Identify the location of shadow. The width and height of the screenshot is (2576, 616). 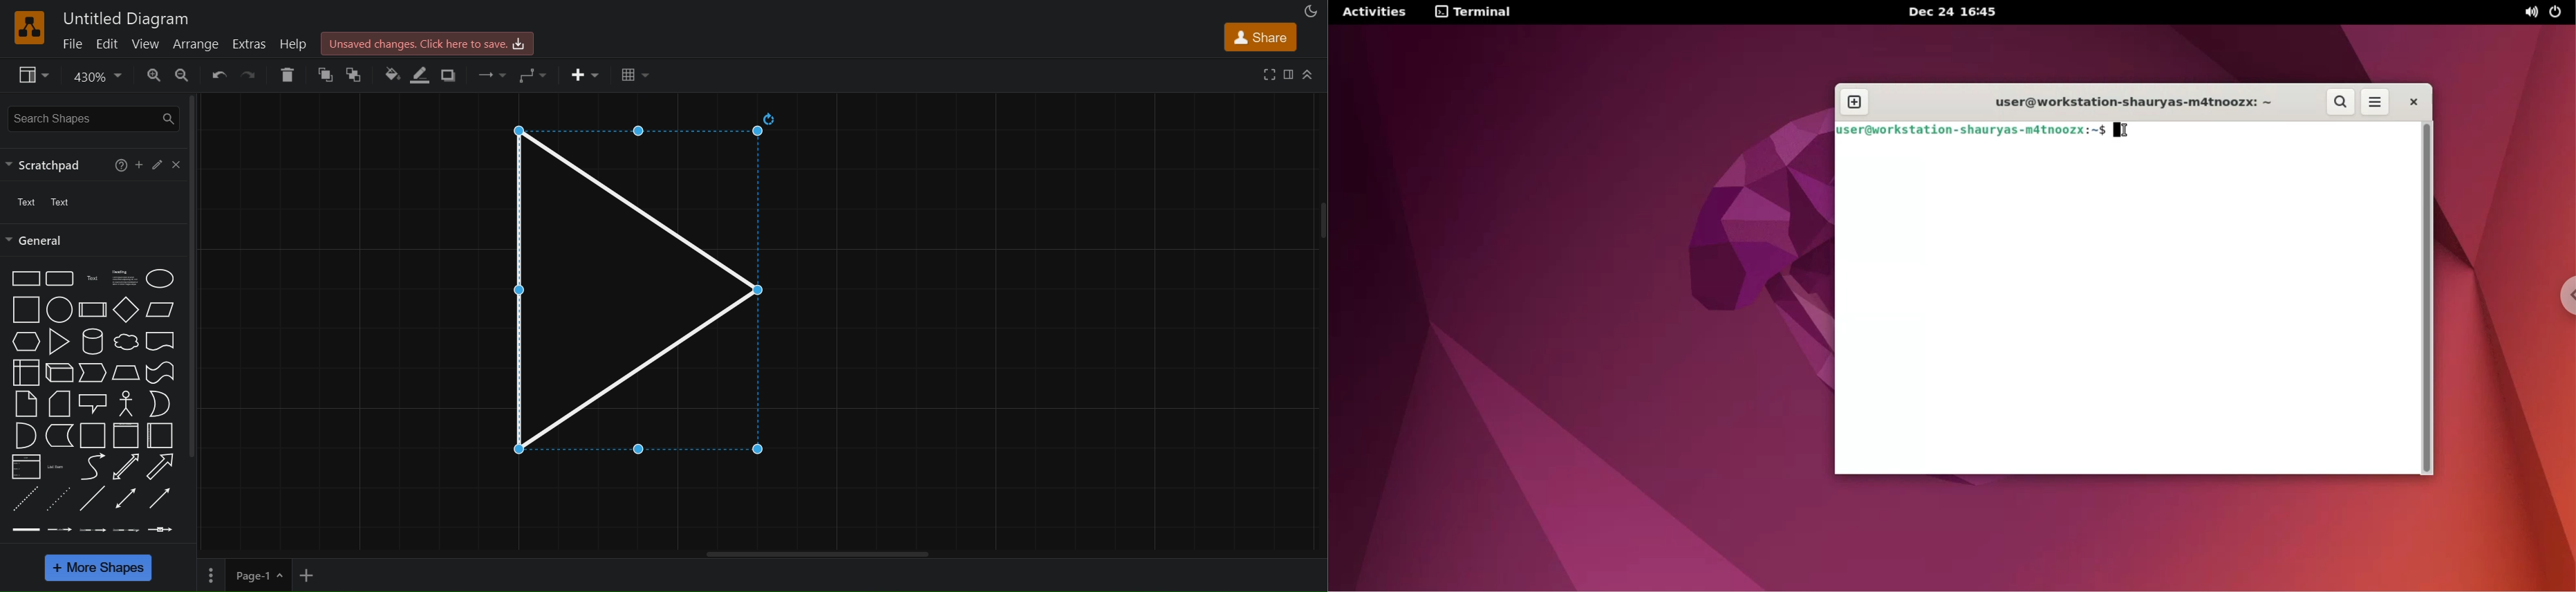
(453, 75).